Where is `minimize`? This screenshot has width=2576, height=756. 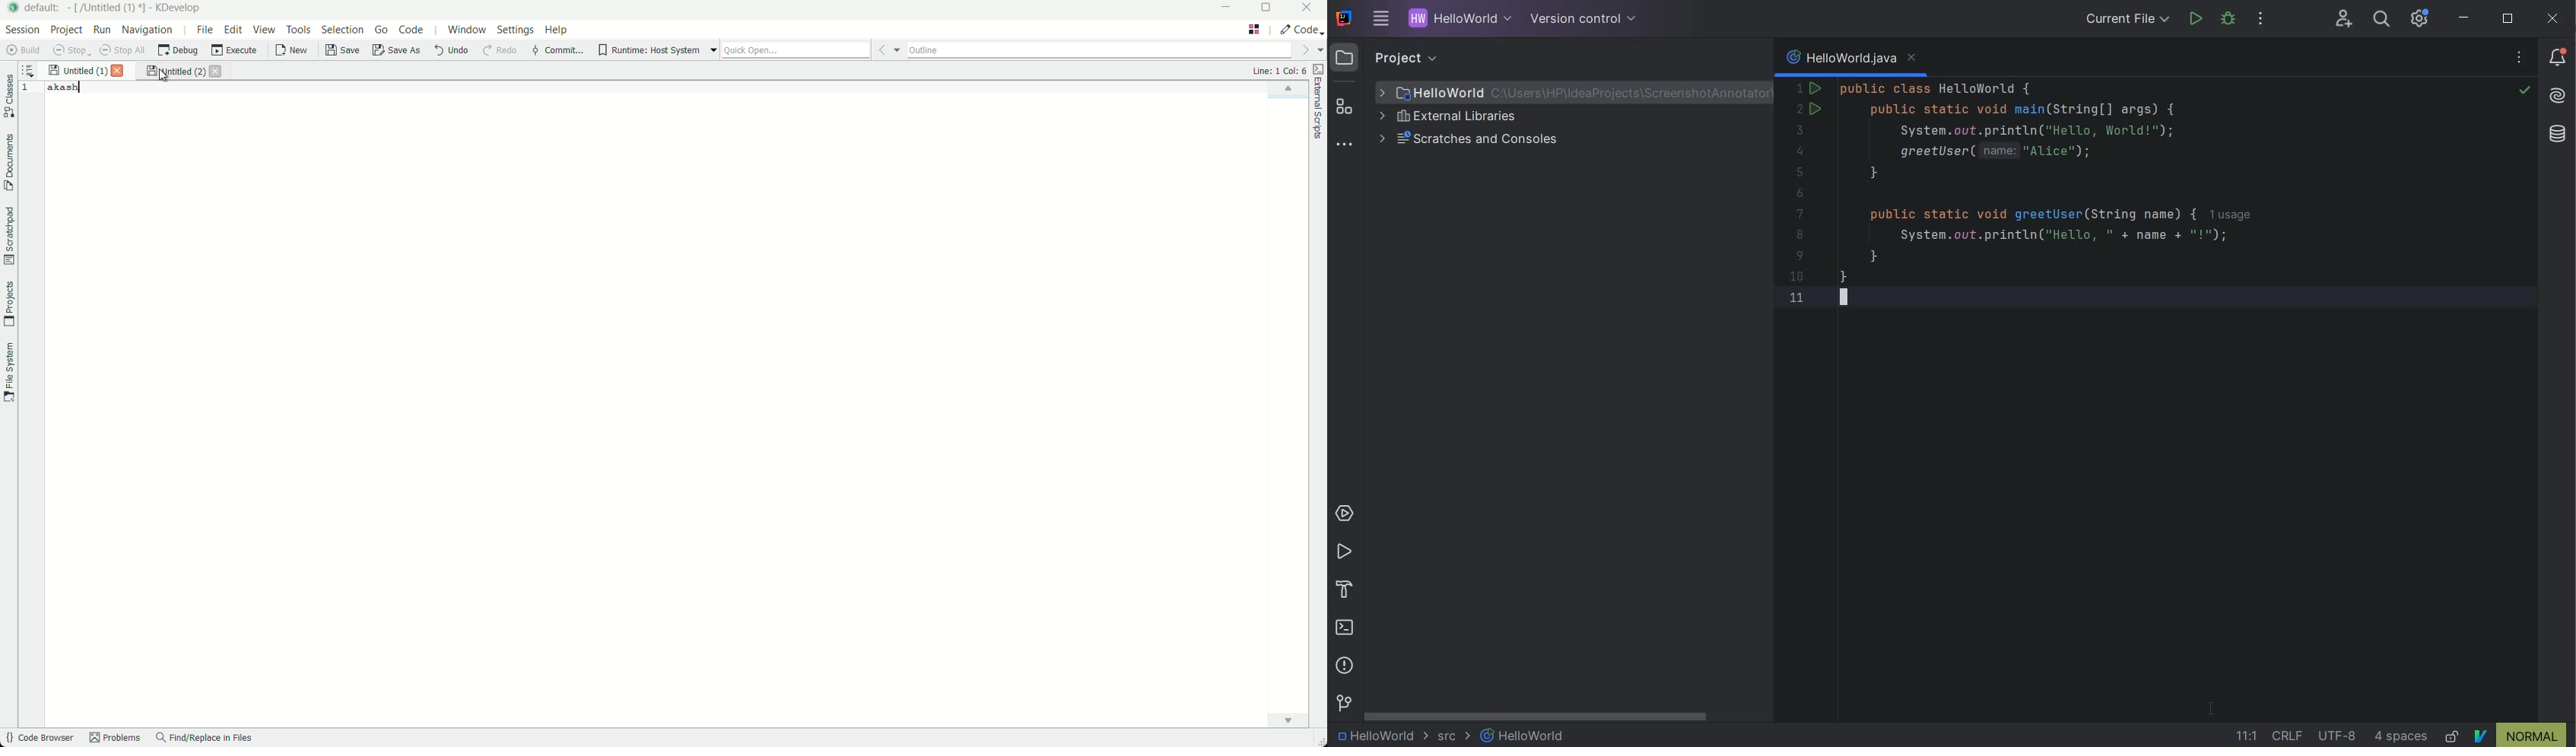
minimize is located at coordinates (2465, 18).